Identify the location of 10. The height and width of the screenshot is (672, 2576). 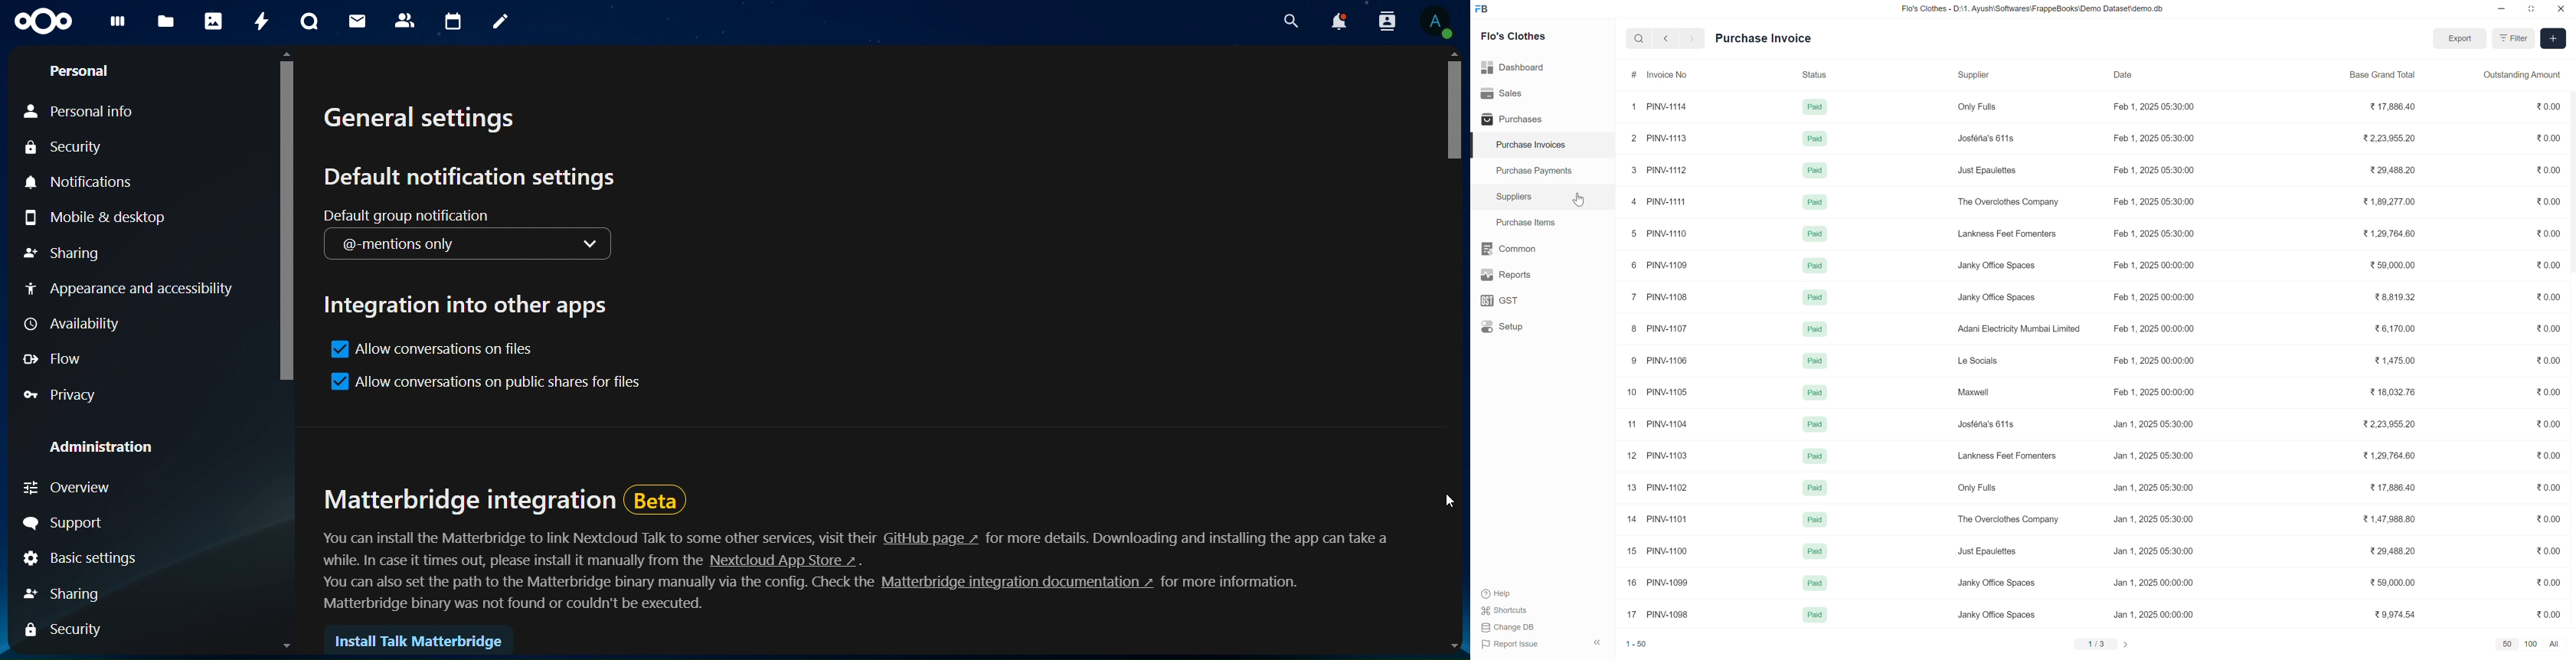
(1631, 393).